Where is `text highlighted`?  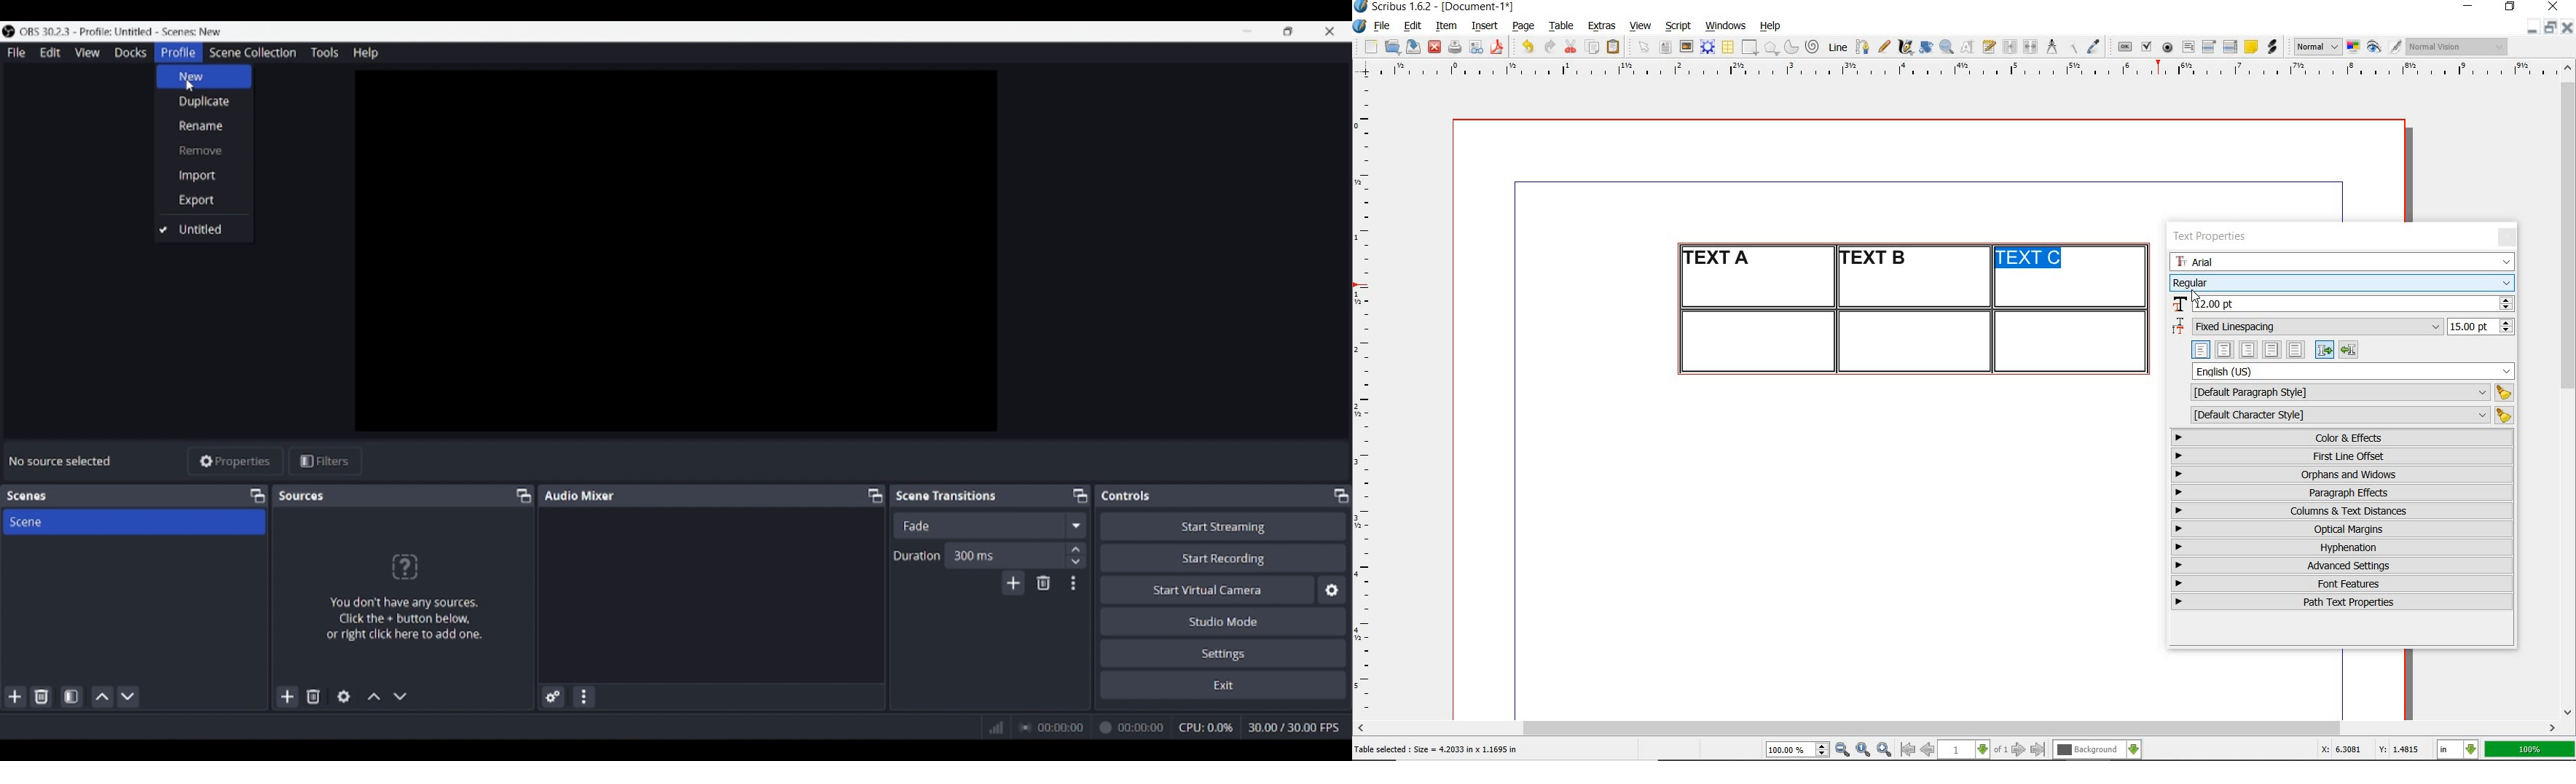
text highlighted is located at coordinates (2030, 259).